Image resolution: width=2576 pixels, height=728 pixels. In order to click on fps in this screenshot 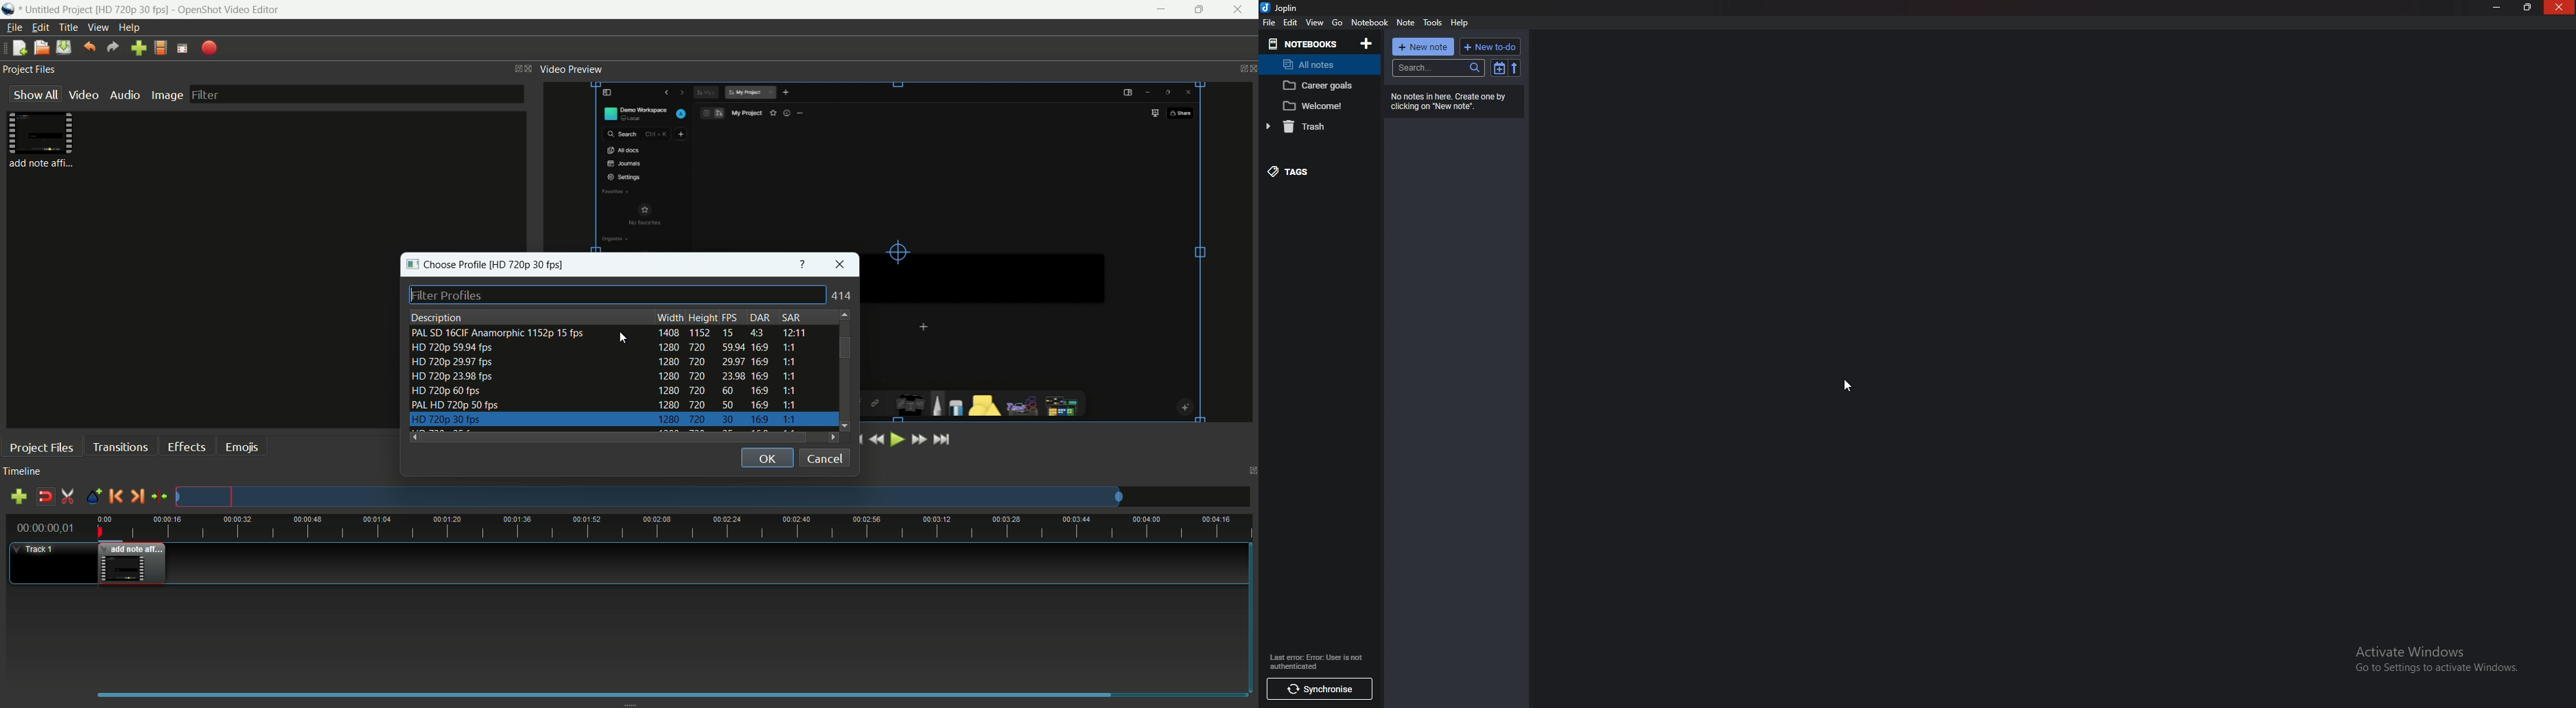, I will do `click(731, 319)`.